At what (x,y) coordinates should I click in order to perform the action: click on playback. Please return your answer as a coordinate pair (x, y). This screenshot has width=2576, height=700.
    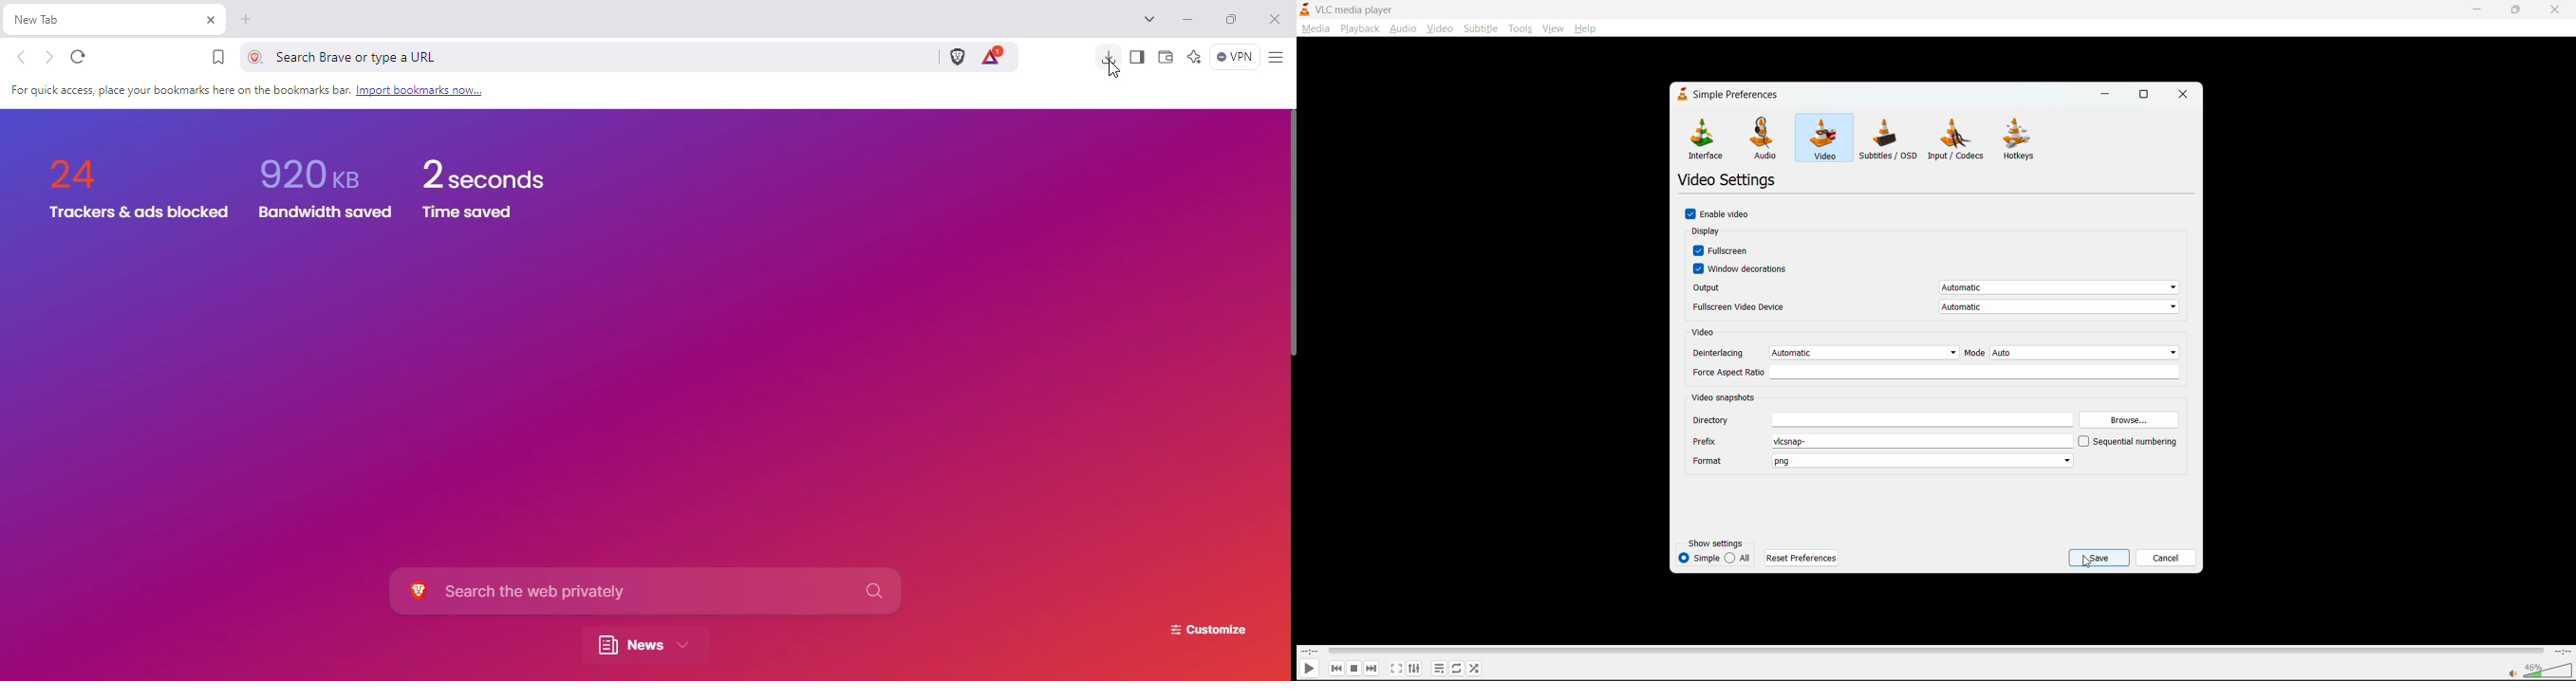
    Looking at the image, I should click on (1361, 29).